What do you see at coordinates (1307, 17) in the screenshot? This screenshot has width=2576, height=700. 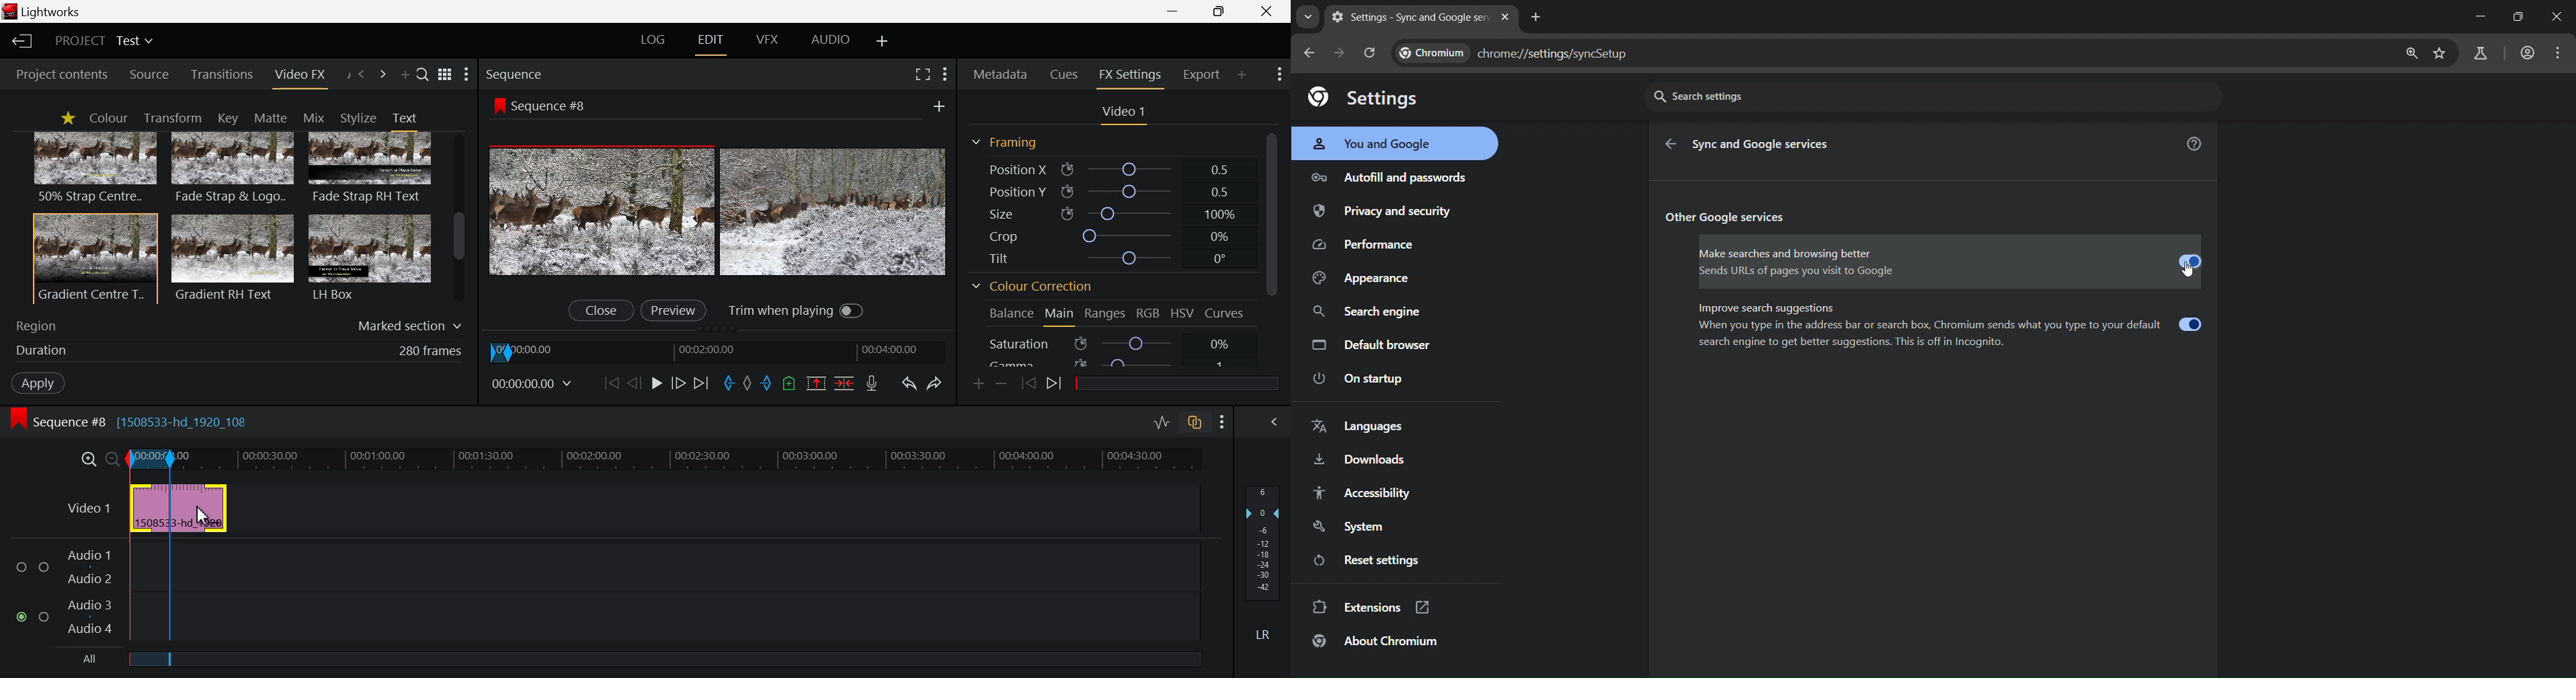 I see `search tabs` at bounding box center [1307, 17].